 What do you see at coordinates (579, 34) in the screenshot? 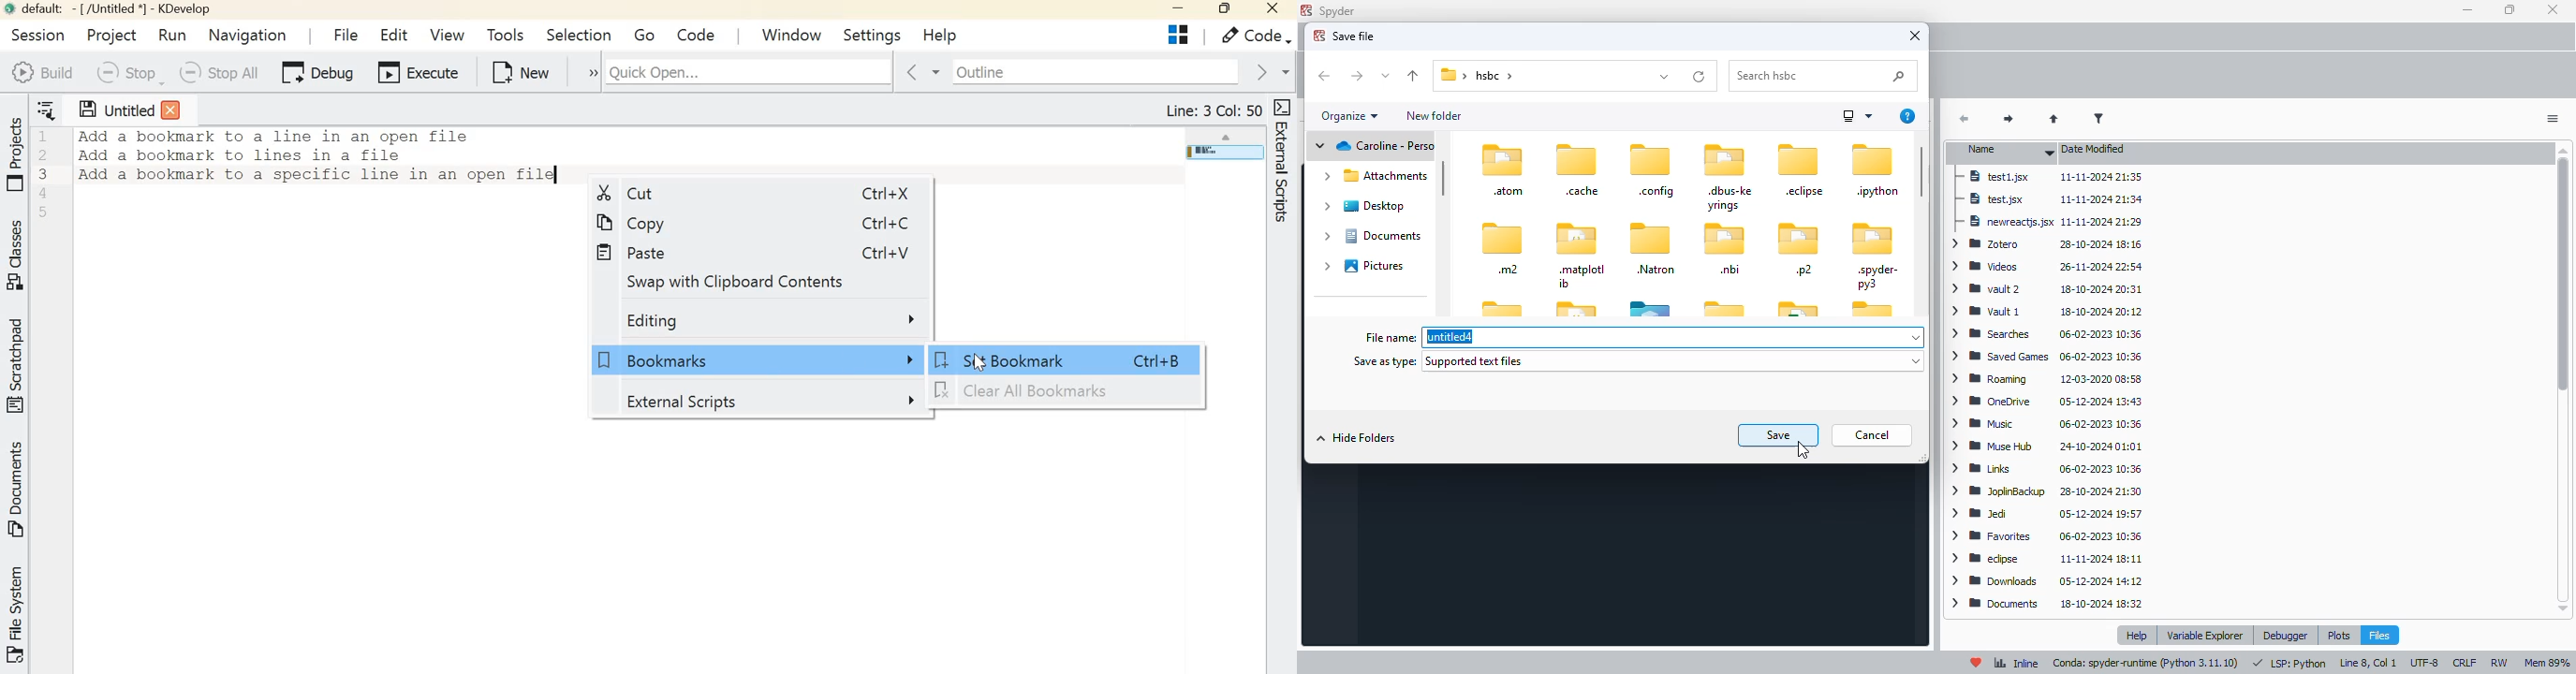
I see `Selection` at bounding box center [579, 34].